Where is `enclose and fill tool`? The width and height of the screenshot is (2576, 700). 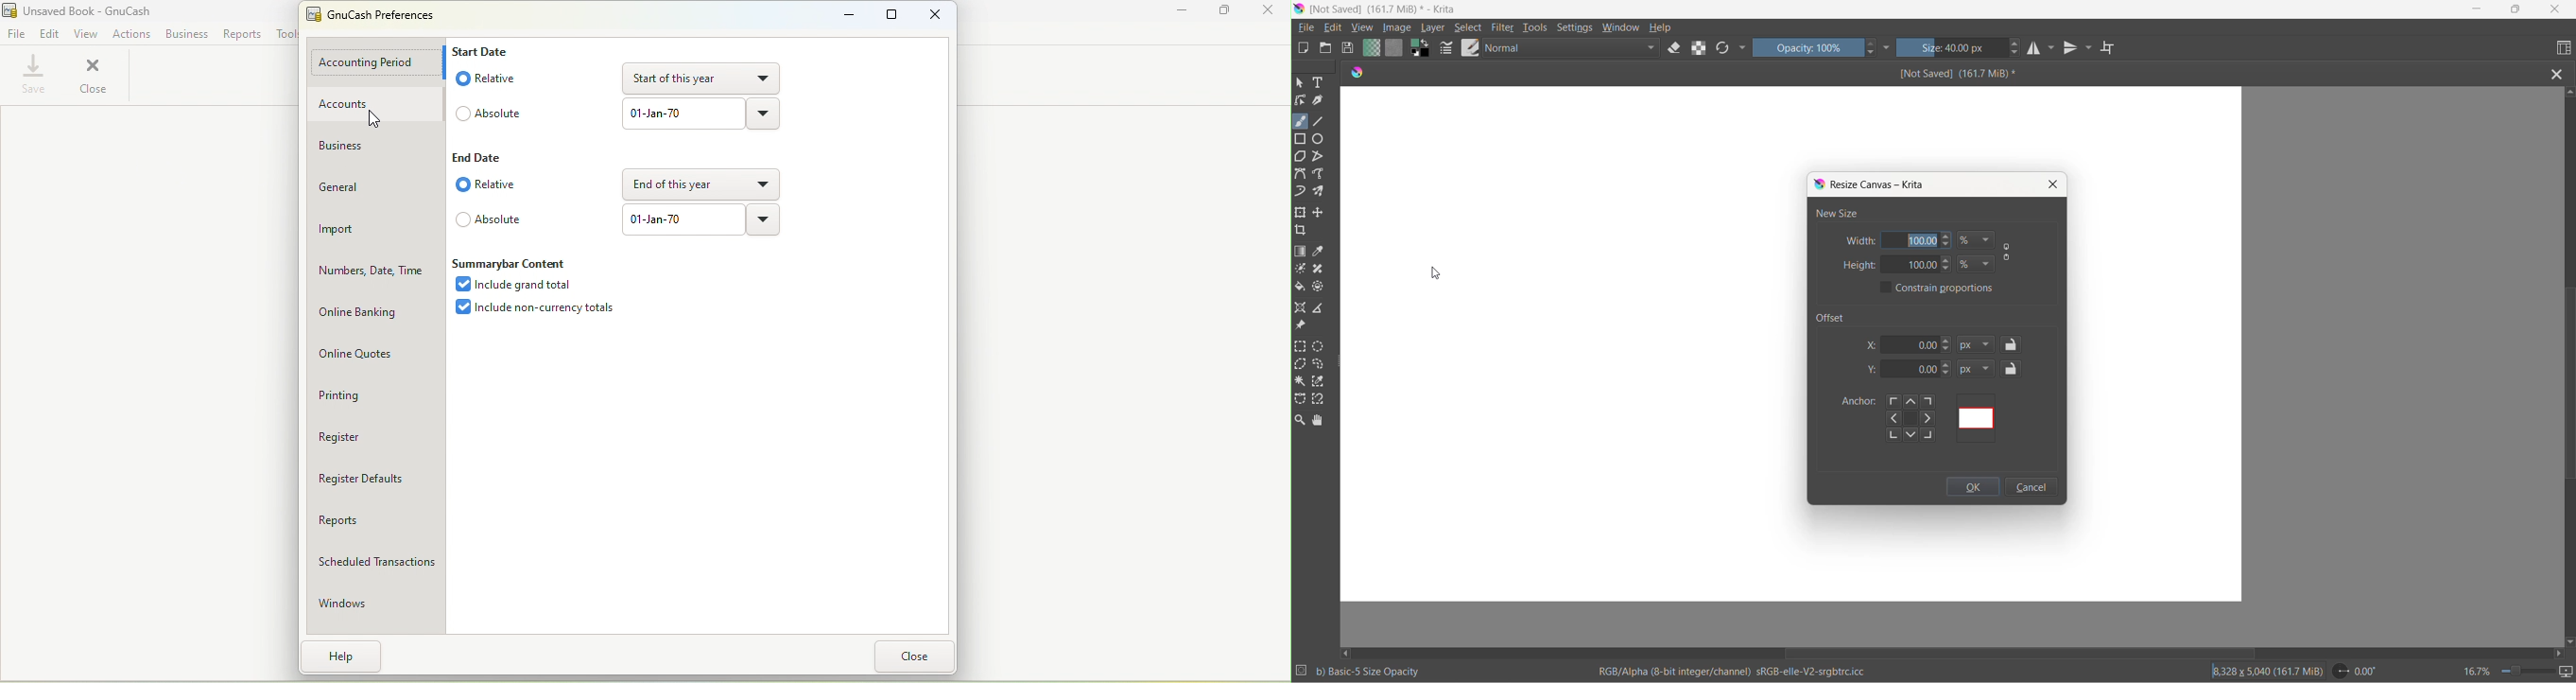 enclose and fill tool is located at coordinates (1317, 289).